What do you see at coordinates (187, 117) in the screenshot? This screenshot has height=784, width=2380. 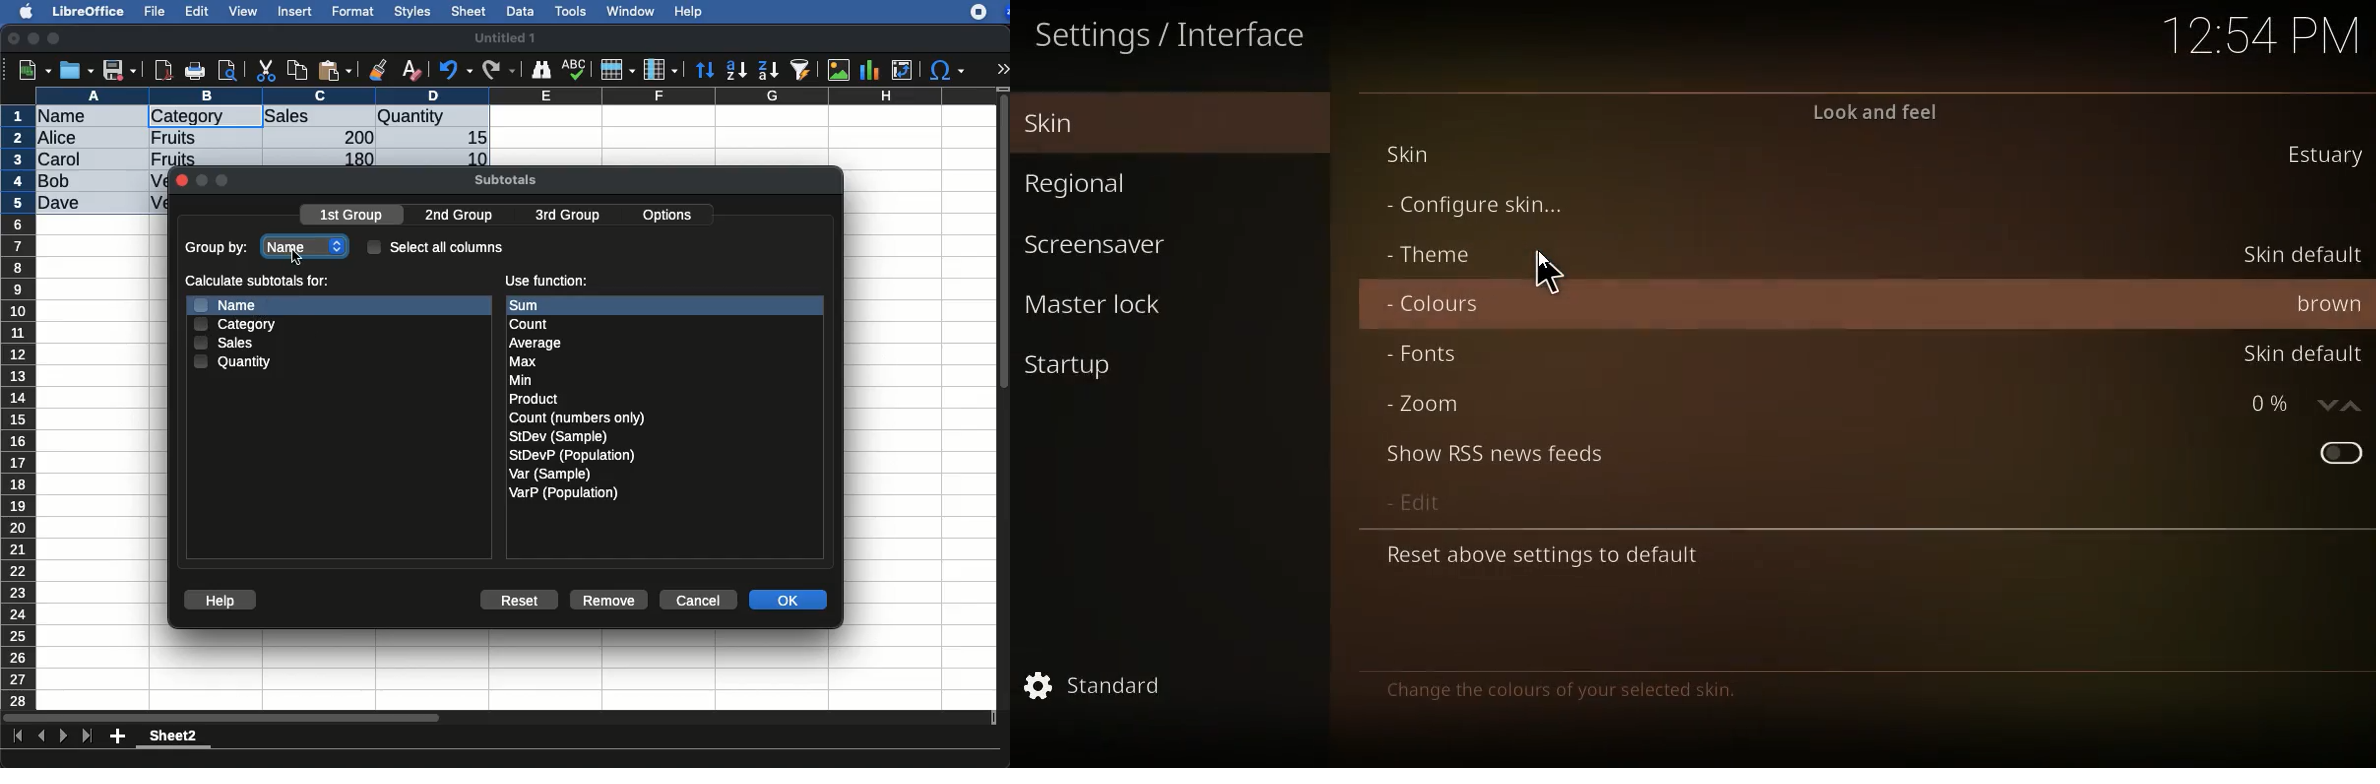 I see `category` at bounding box center [187, 117].